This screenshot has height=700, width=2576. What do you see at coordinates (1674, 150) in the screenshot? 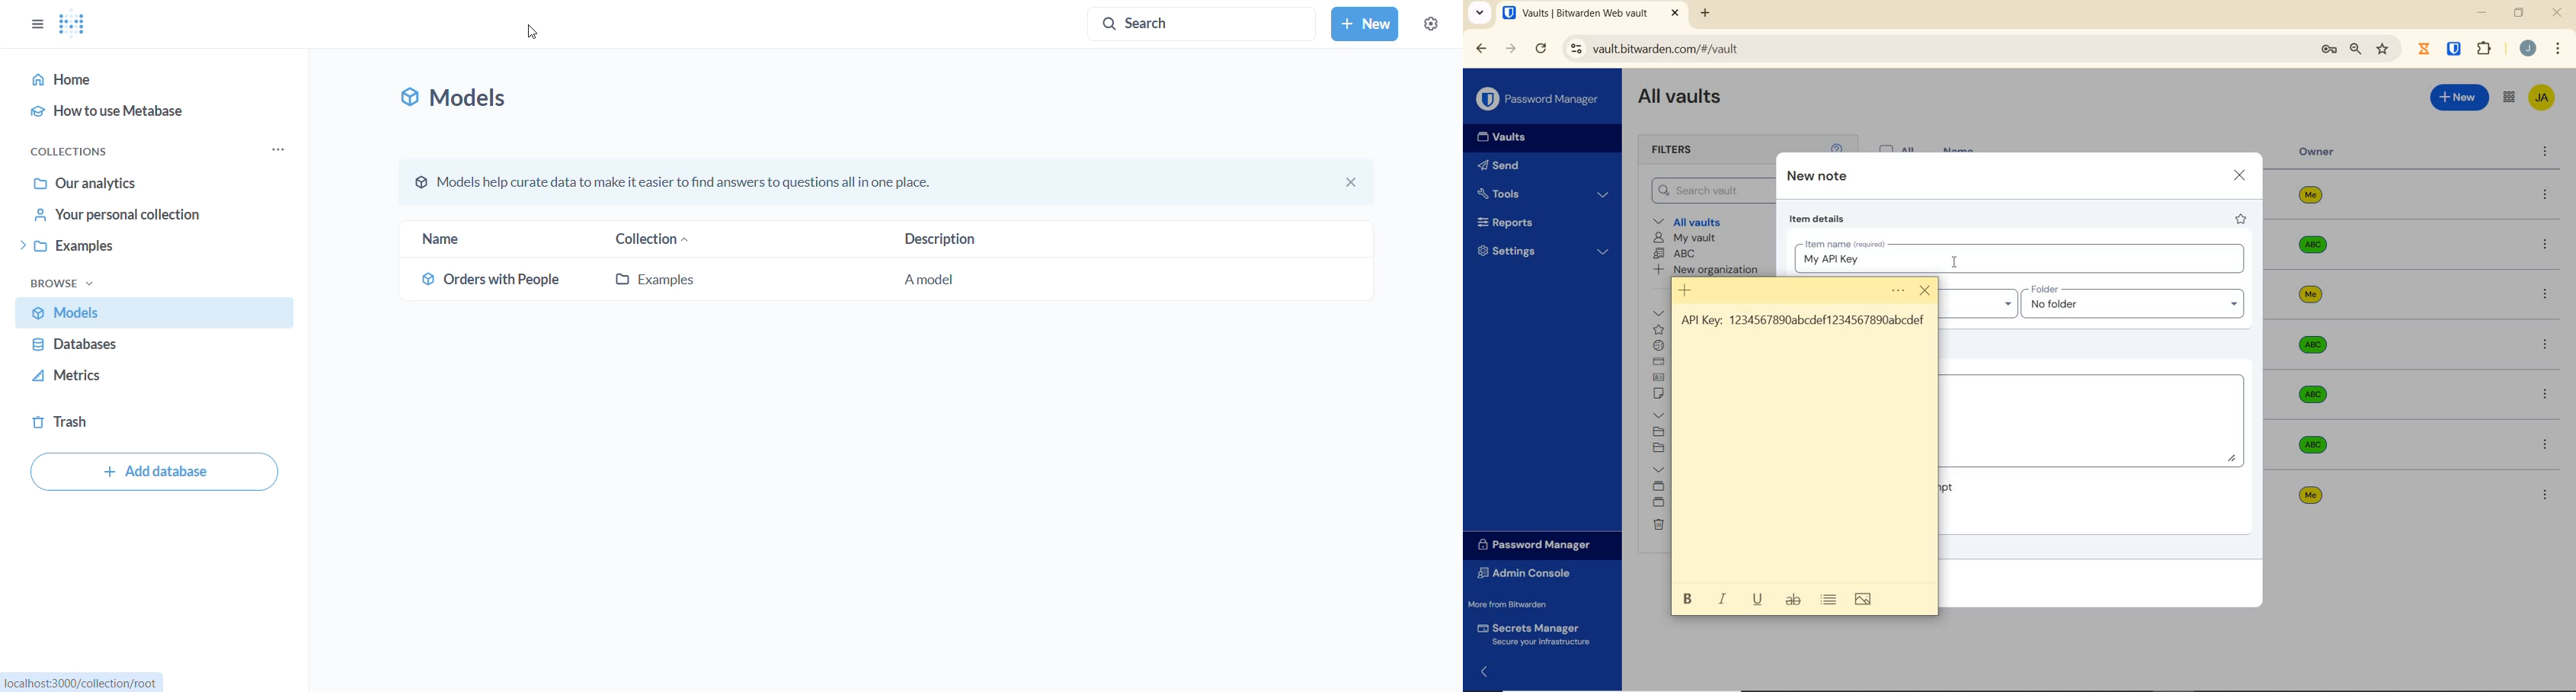
I see `Filters` at bounding box center [1674, 150].